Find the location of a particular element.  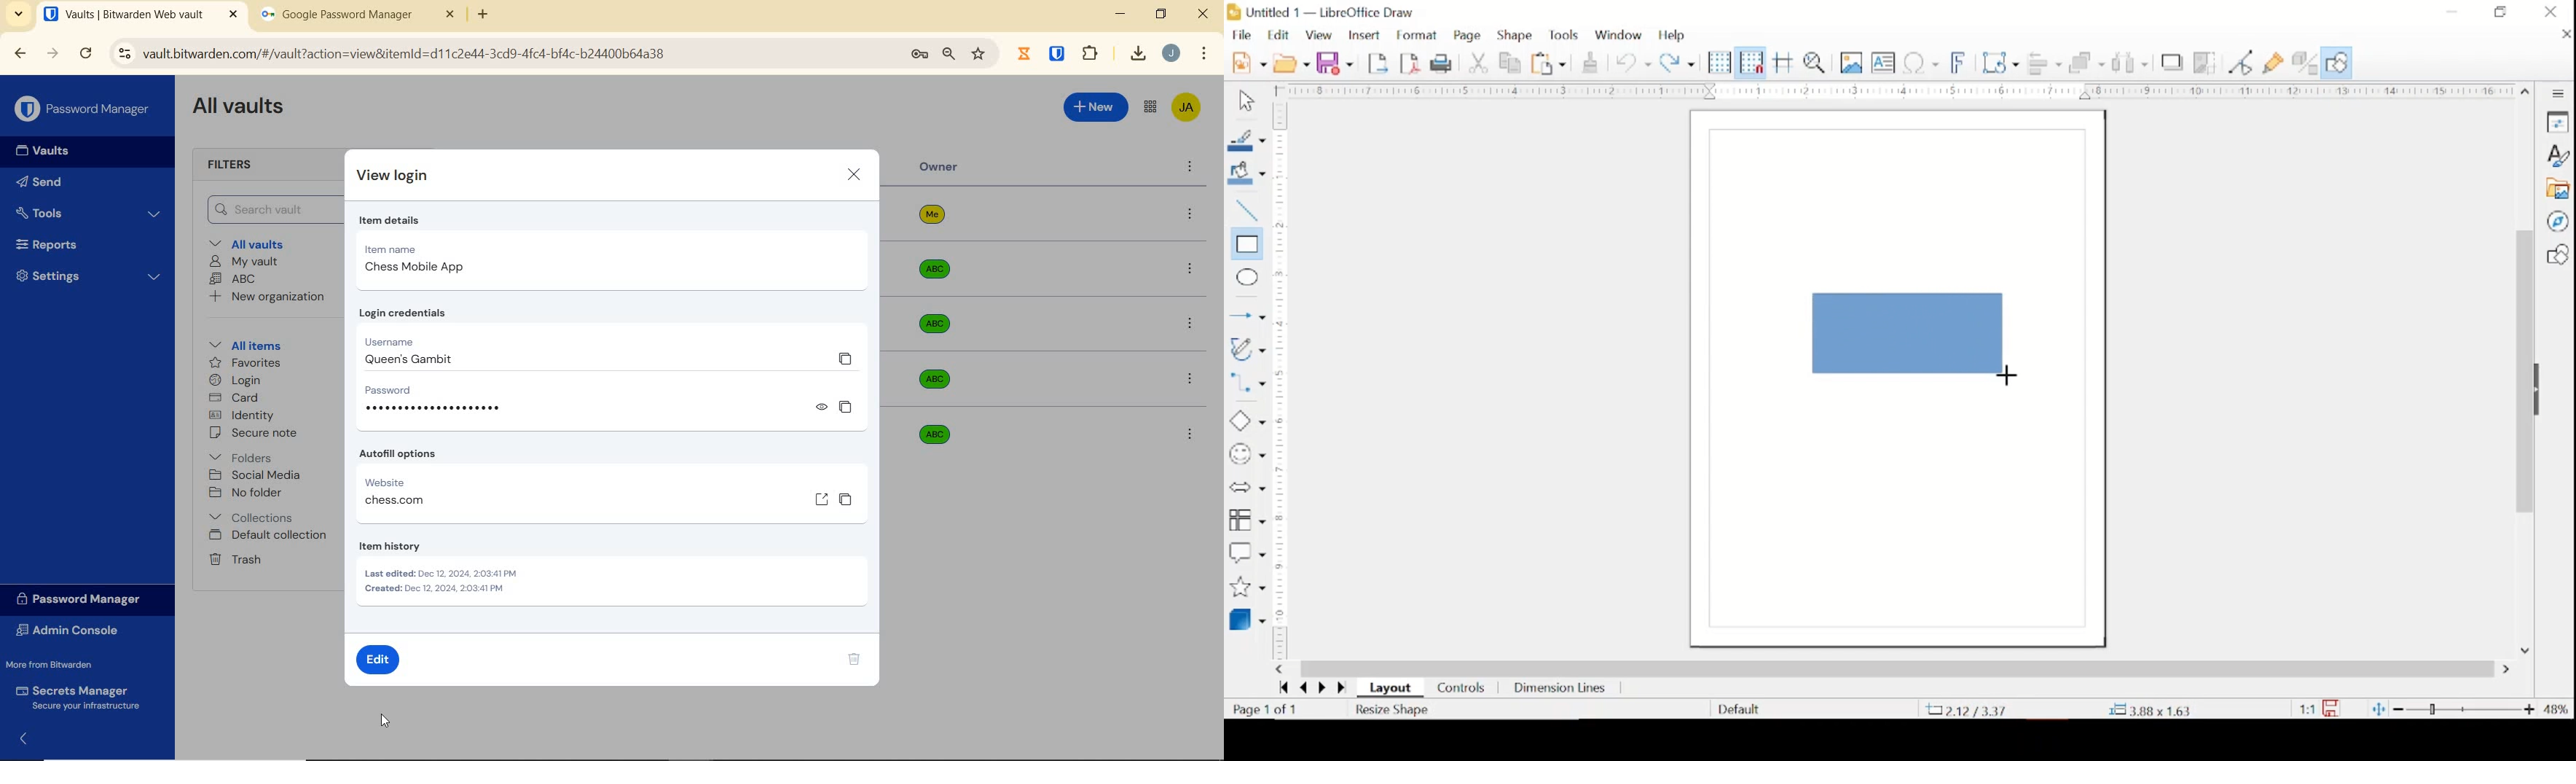

restore is located at coordinates (1160, 14).